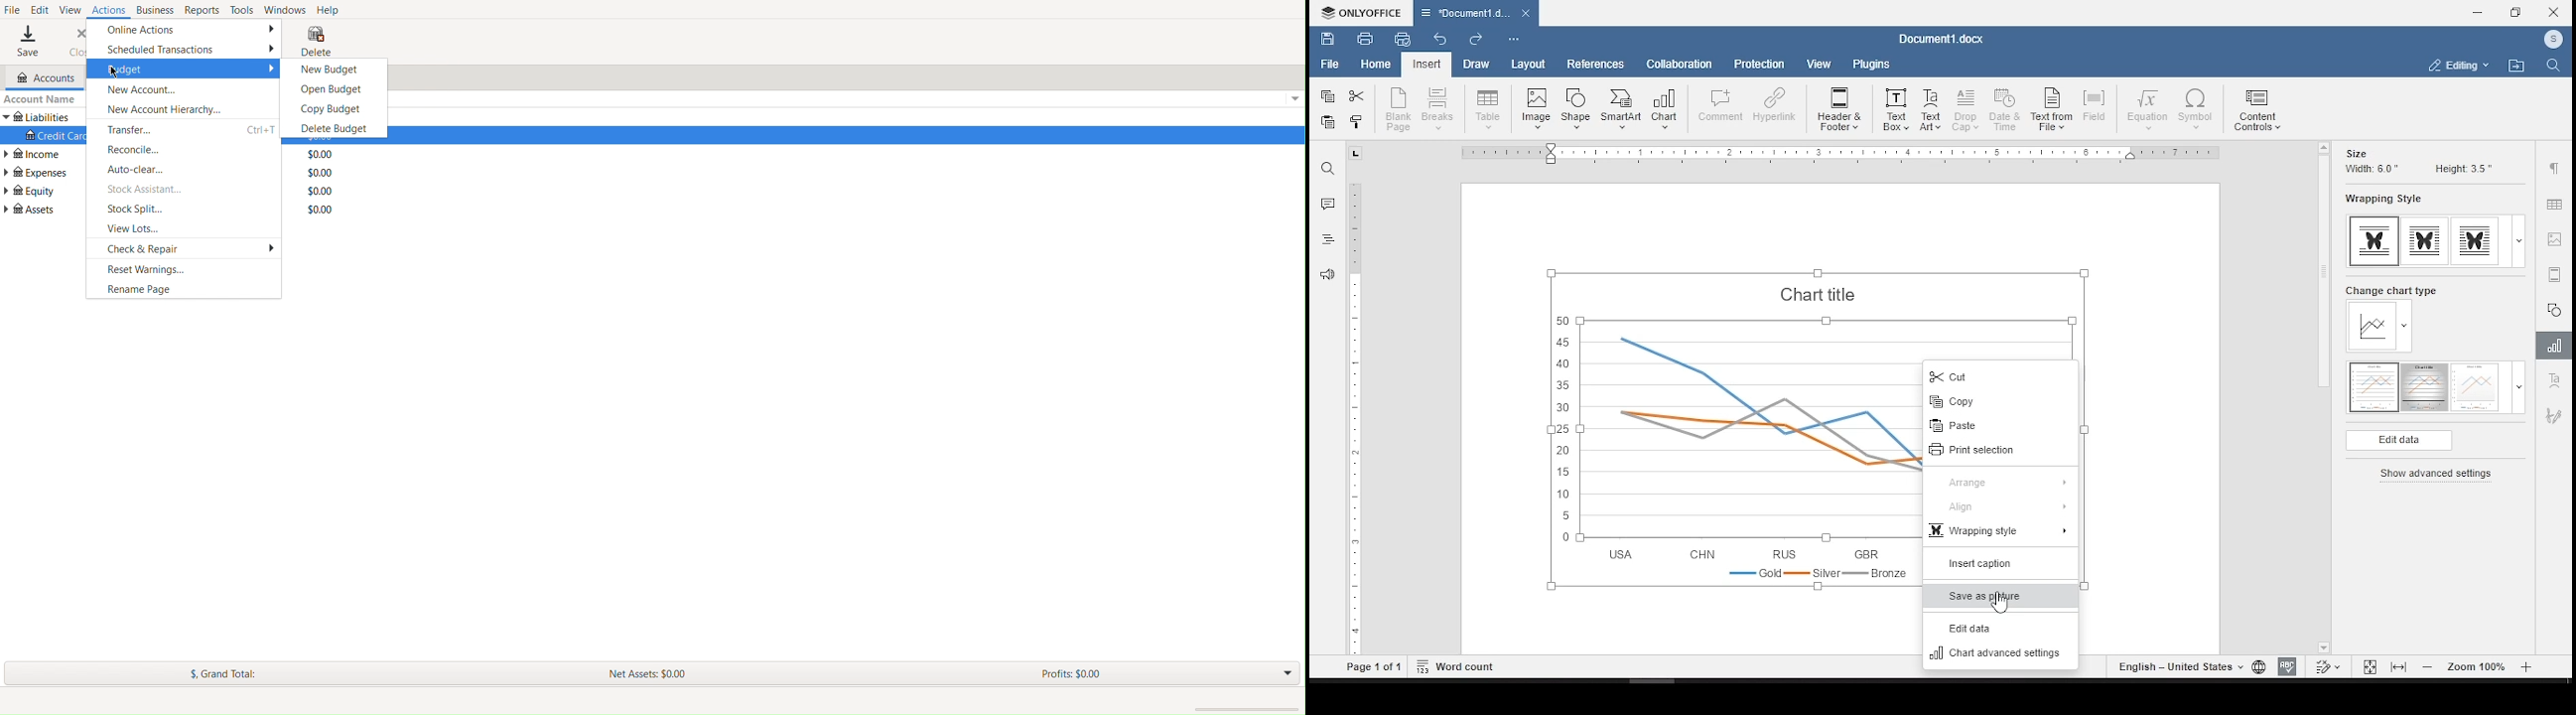 This screenshot has height=728, width=2576. What do you see at coordinates (2000, 507) in the screenshot?
I see `align` at bounding box center [2000, 507].